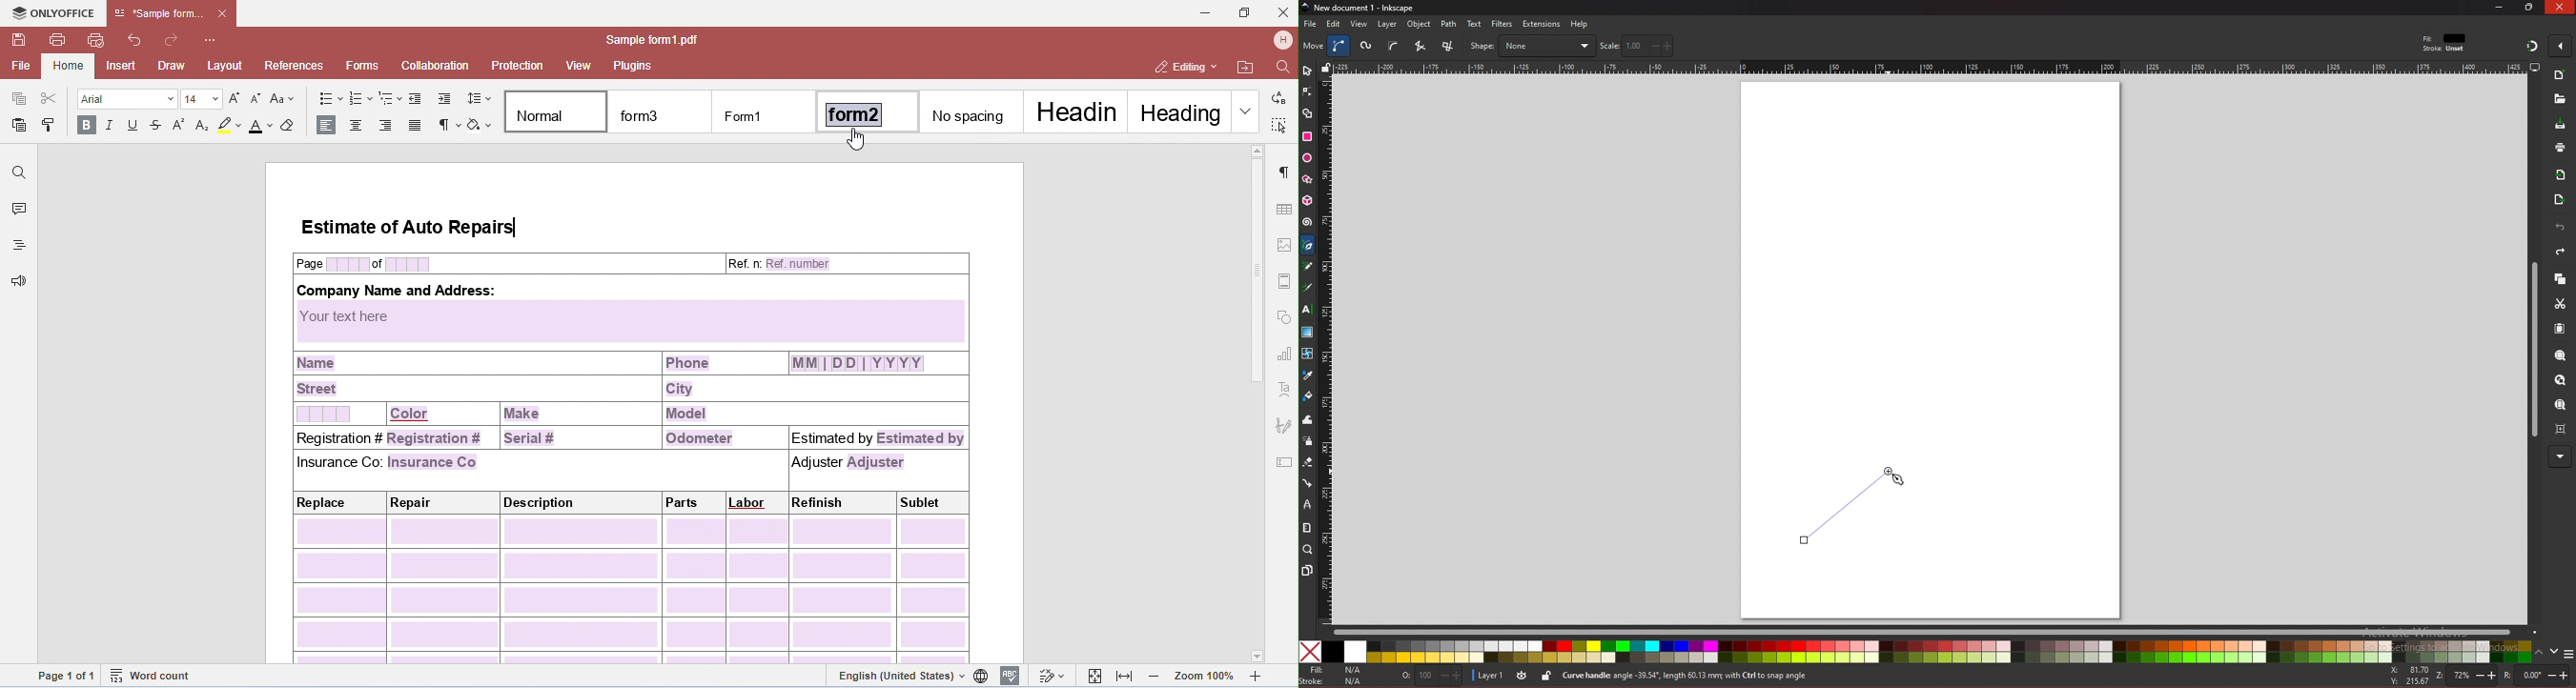 The width and height of the screenshot is (2576, 700). What do you see at coordinates (2564, 175) in the screenshot?
I see `import` at bounding box center [2564, 175].